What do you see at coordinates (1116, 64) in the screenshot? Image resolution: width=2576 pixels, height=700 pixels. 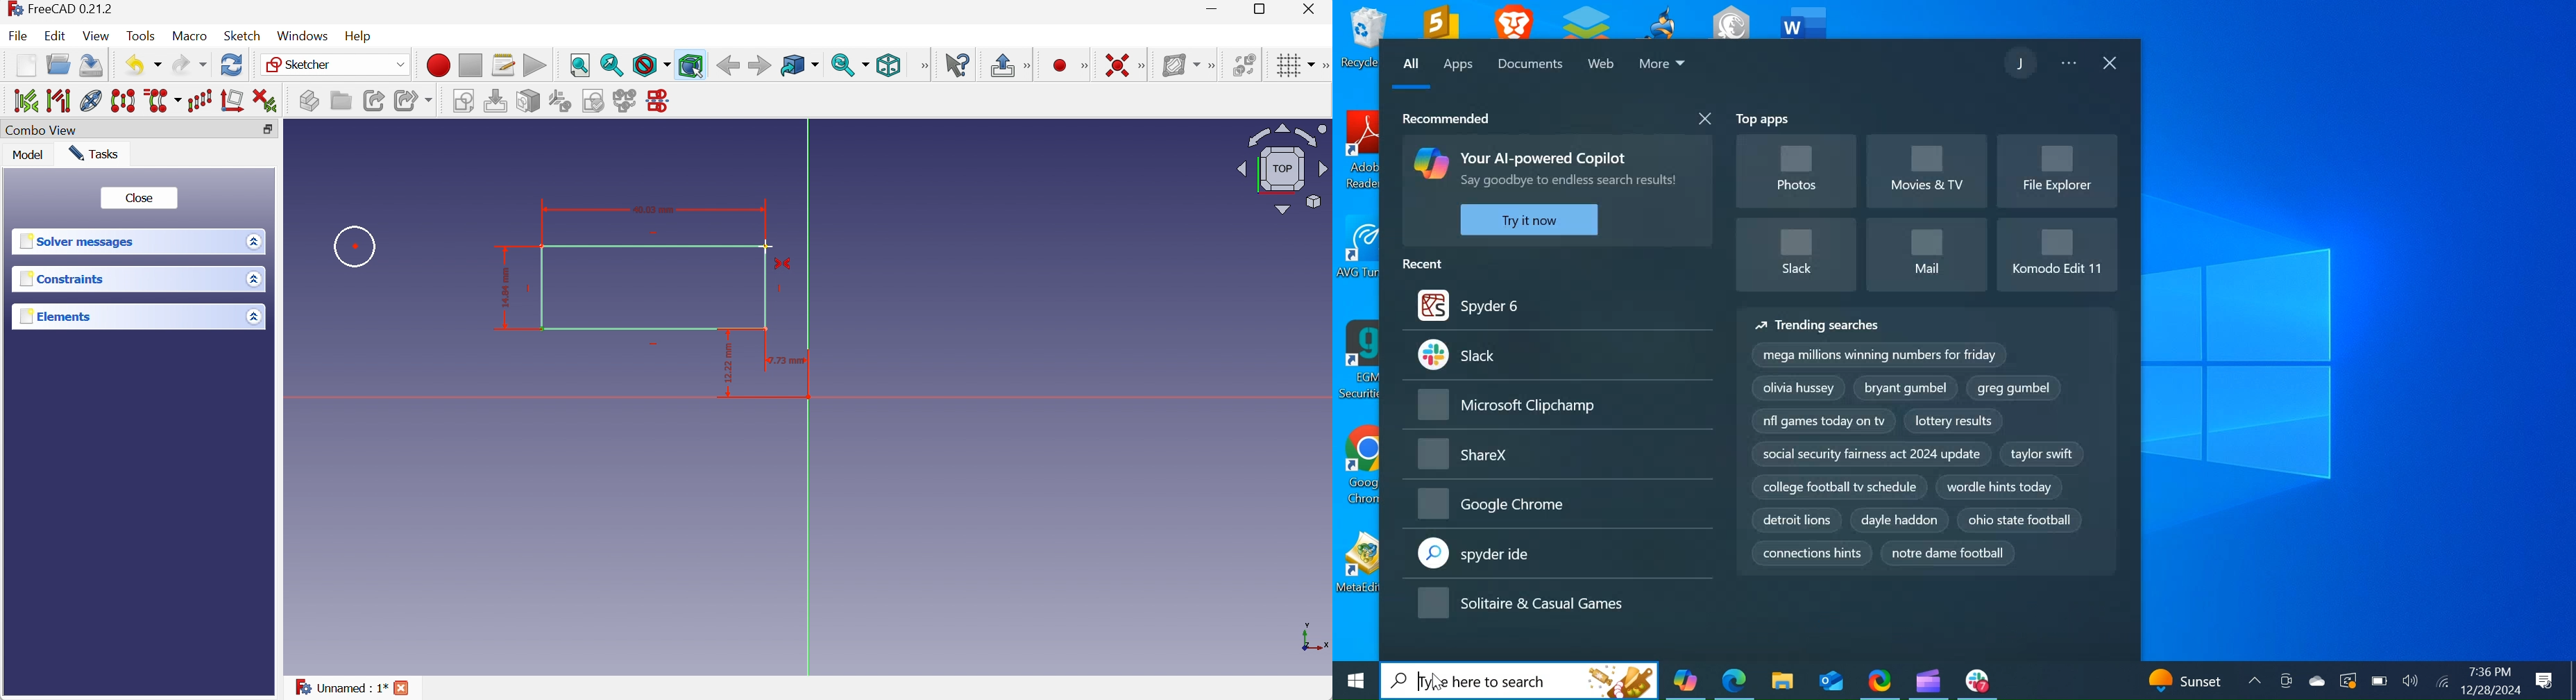 I see `Constrain coincident` at bounding box center [1116, 64].